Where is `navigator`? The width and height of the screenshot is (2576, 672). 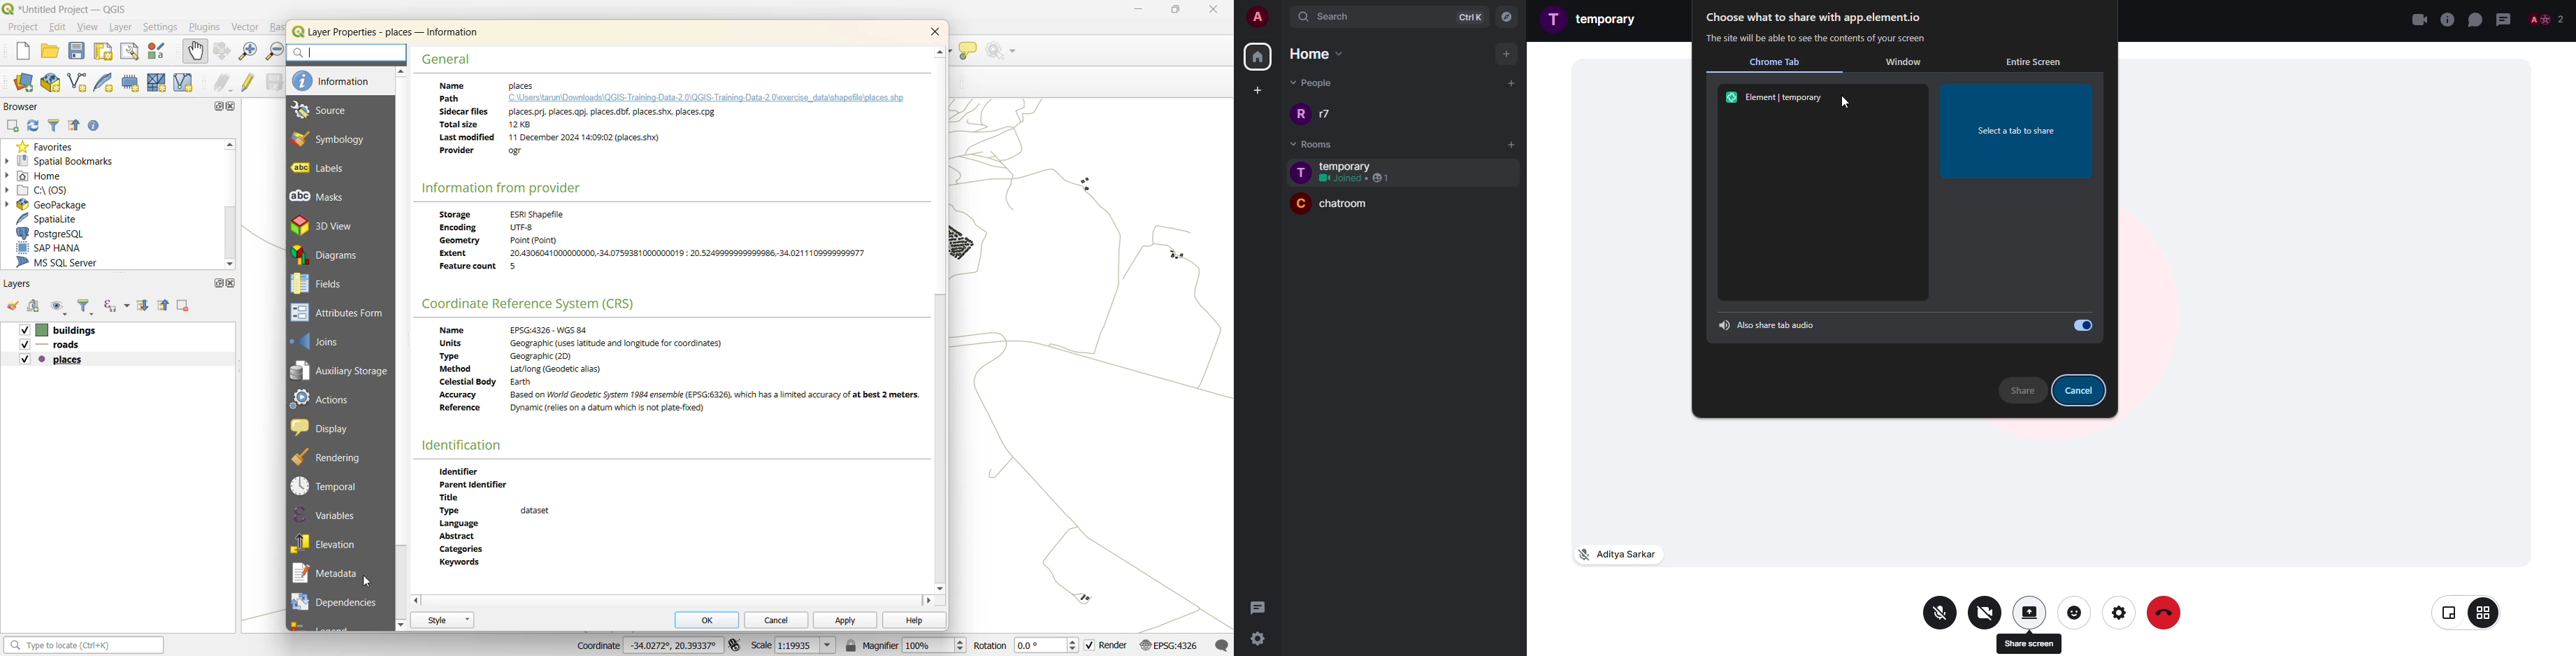 navigator is located at coordinates (1506, 17).